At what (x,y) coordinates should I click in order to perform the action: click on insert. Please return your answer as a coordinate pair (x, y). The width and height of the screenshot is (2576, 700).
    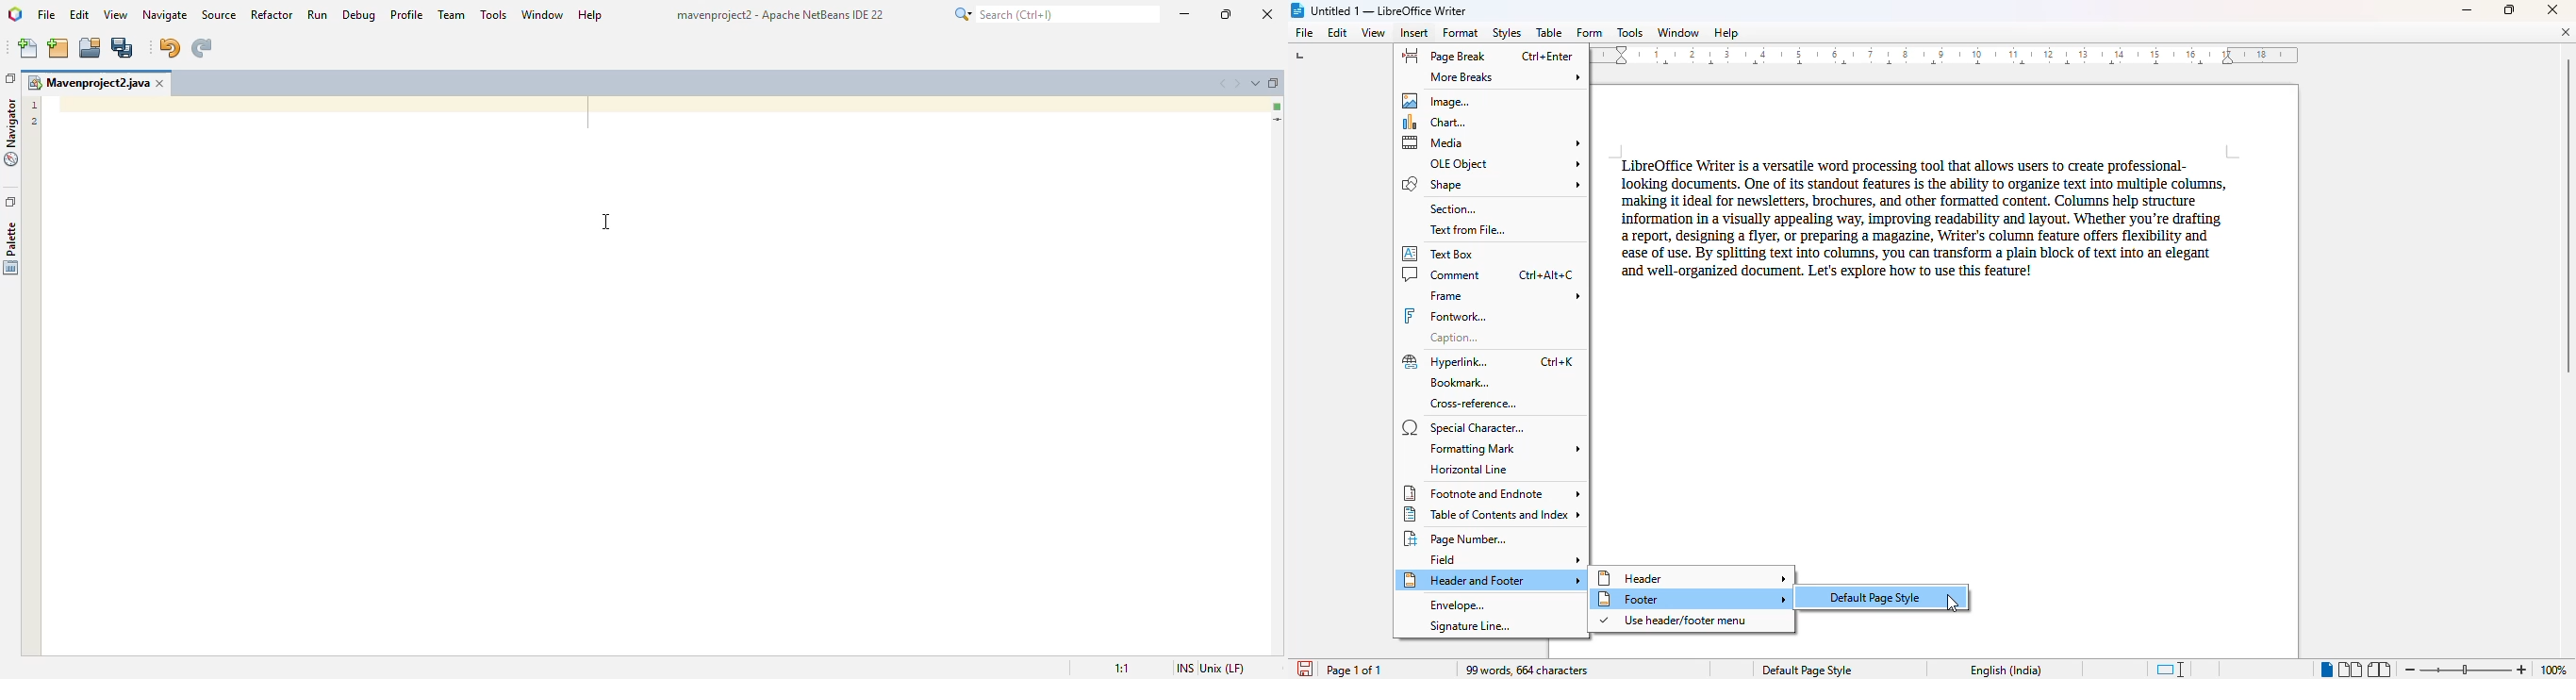
    Looking at the image, I should click on (1415, 33).